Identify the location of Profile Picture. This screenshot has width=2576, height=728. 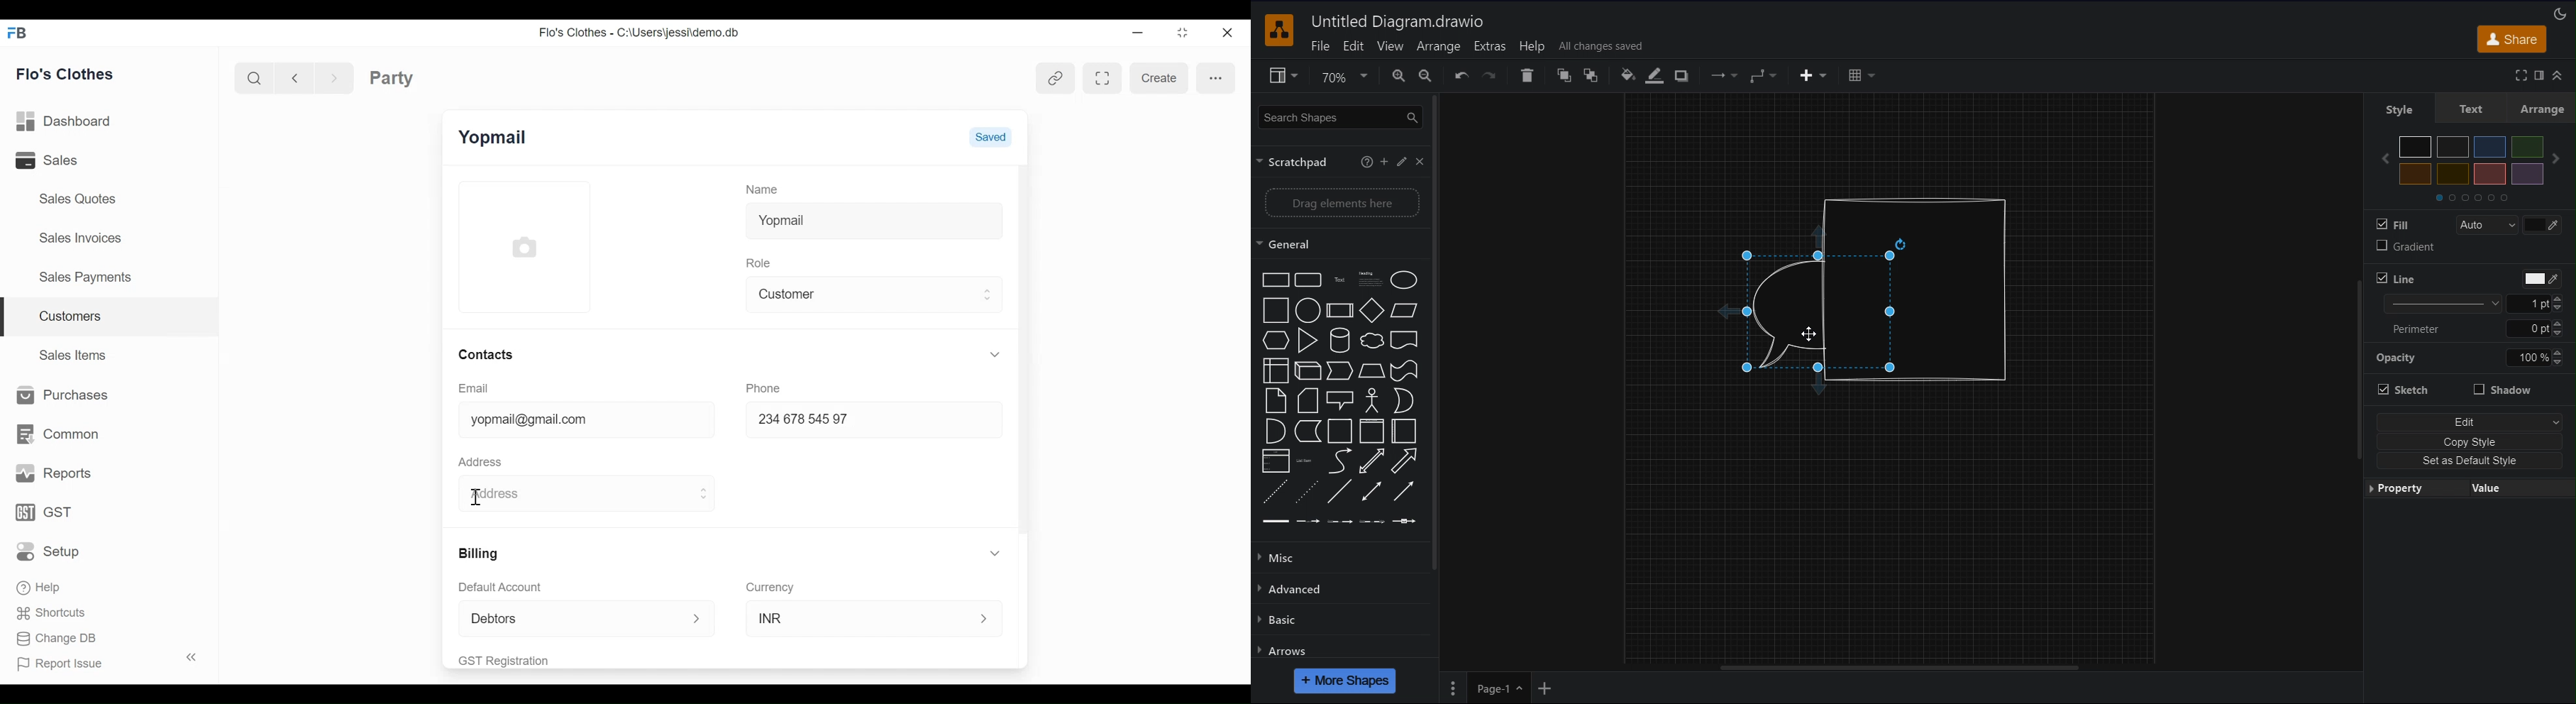
(524, 248).